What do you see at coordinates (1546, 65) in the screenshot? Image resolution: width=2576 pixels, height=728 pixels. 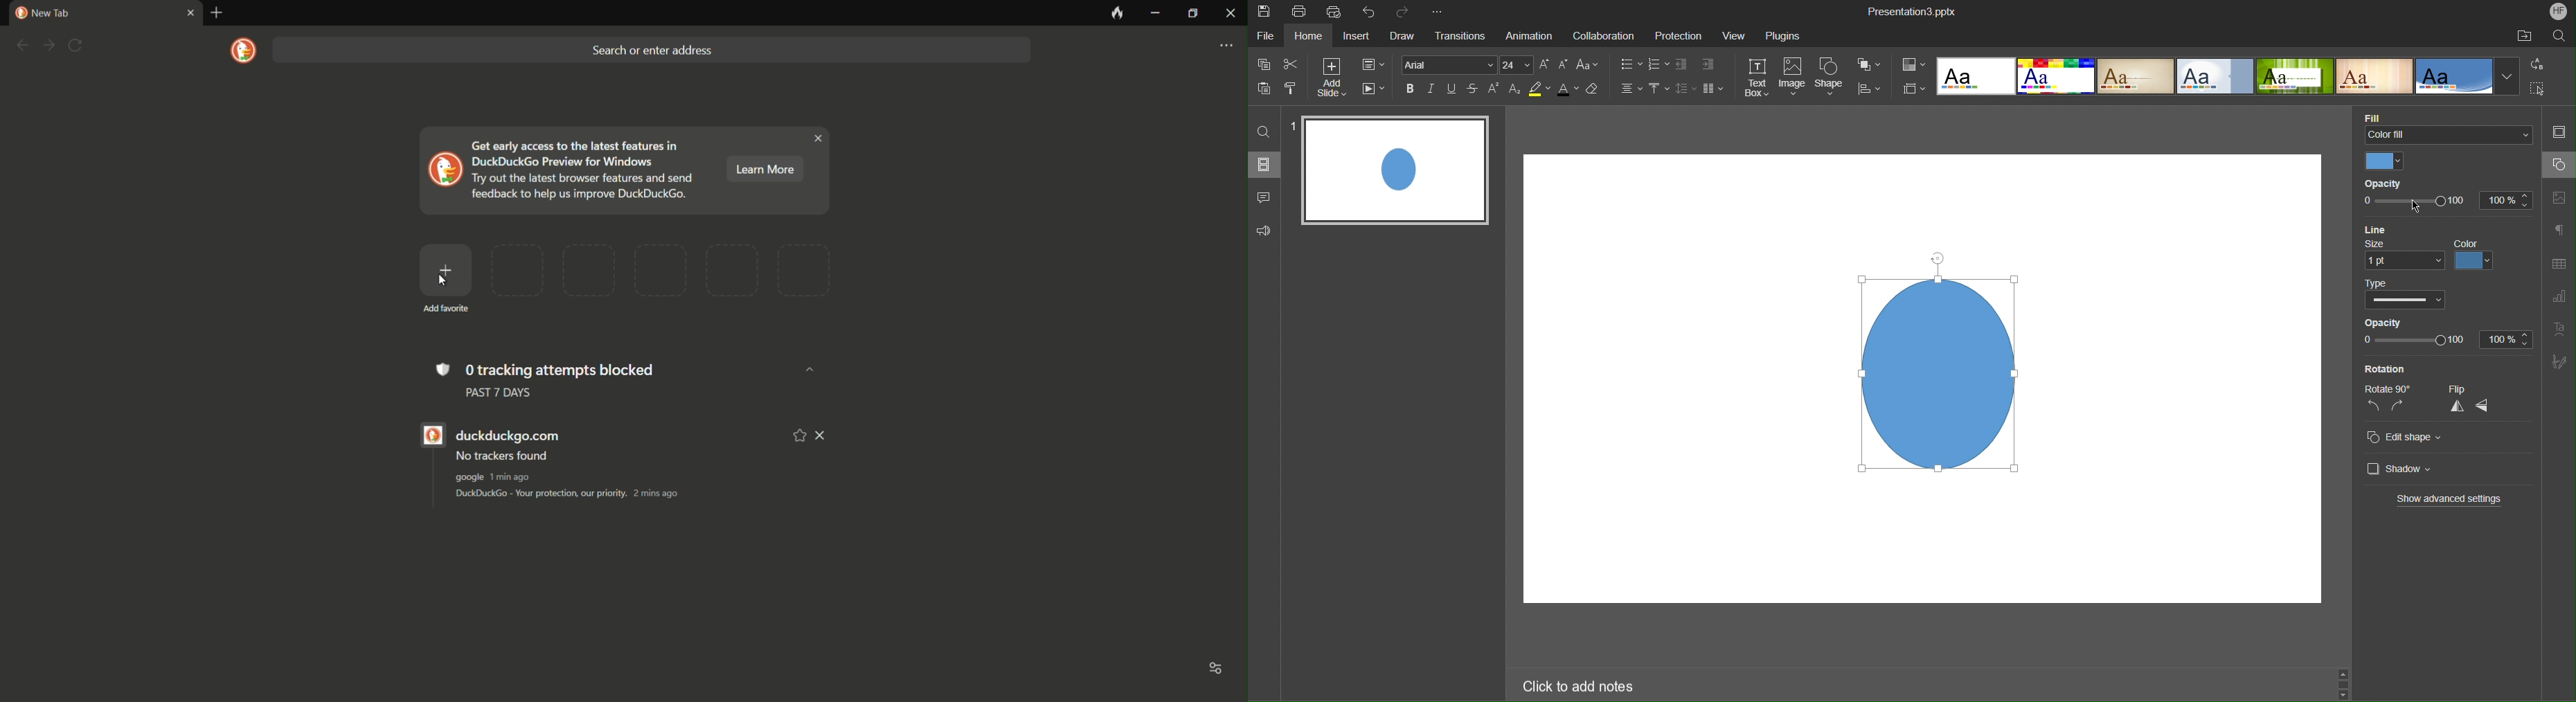 I see `Increase Font` at bounding box center [1546, 65].